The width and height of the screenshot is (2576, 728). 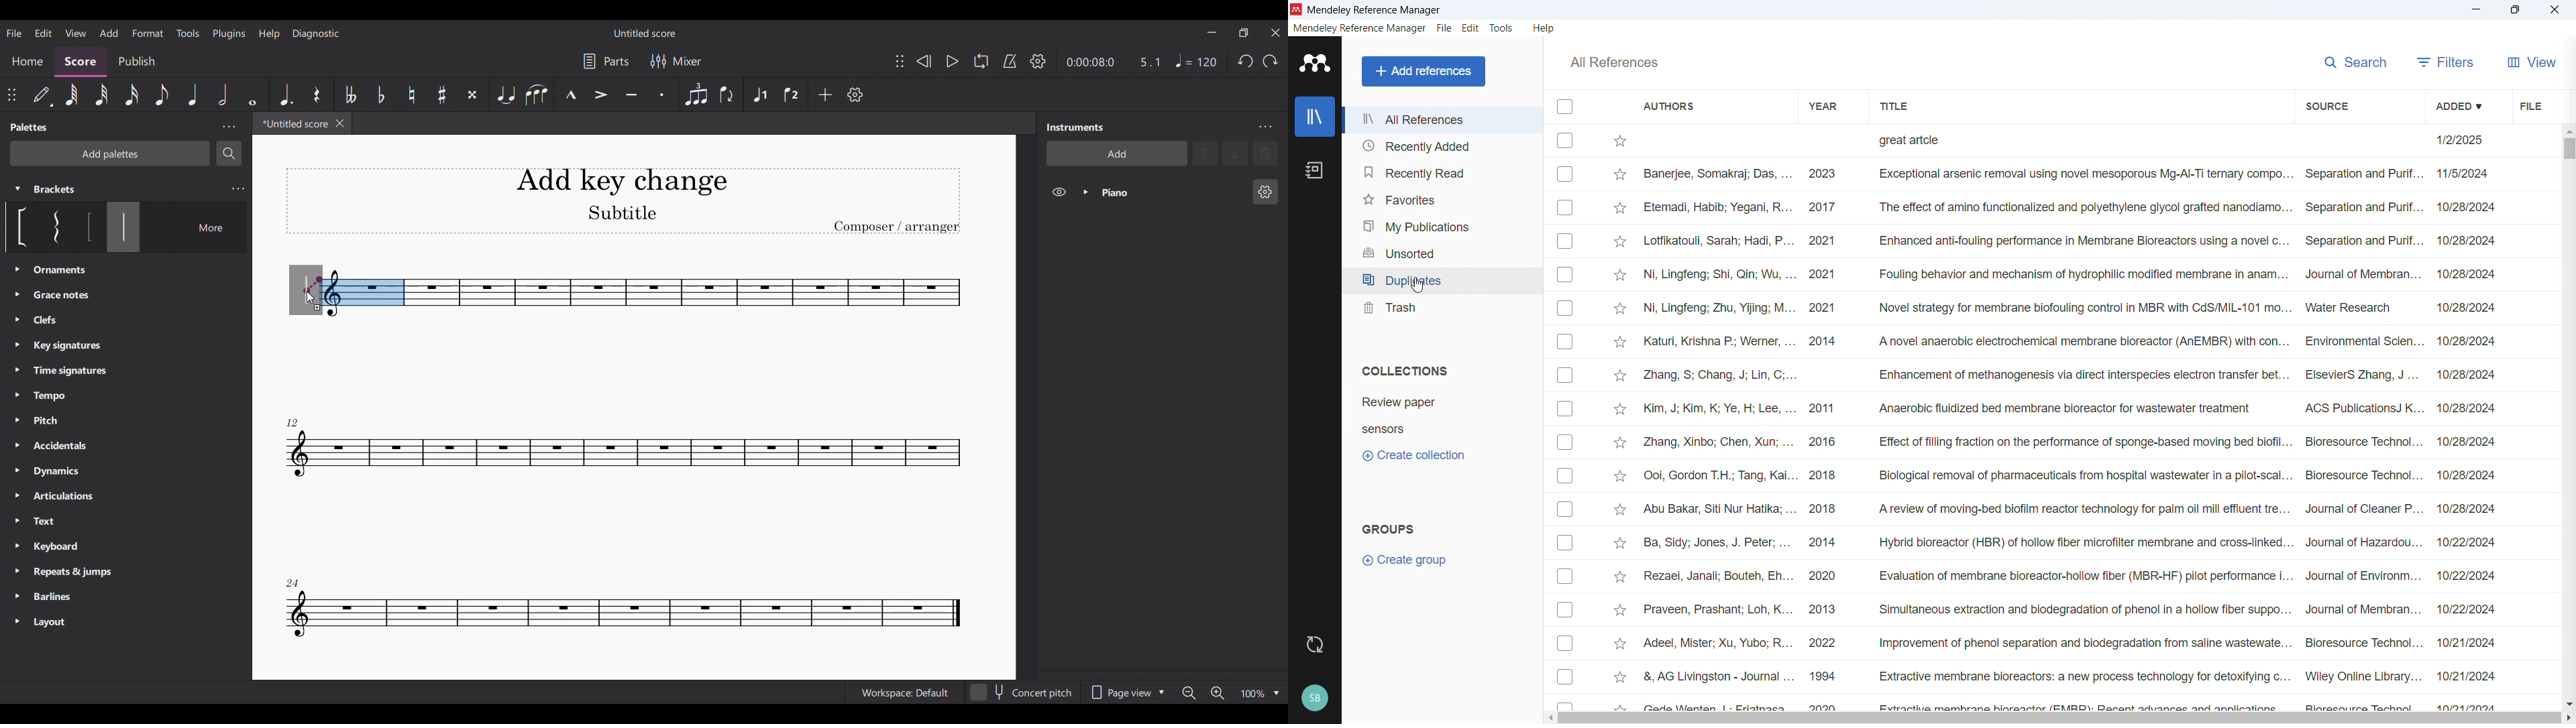 I want to click on Expand palettes, so click(x=17, y=445).